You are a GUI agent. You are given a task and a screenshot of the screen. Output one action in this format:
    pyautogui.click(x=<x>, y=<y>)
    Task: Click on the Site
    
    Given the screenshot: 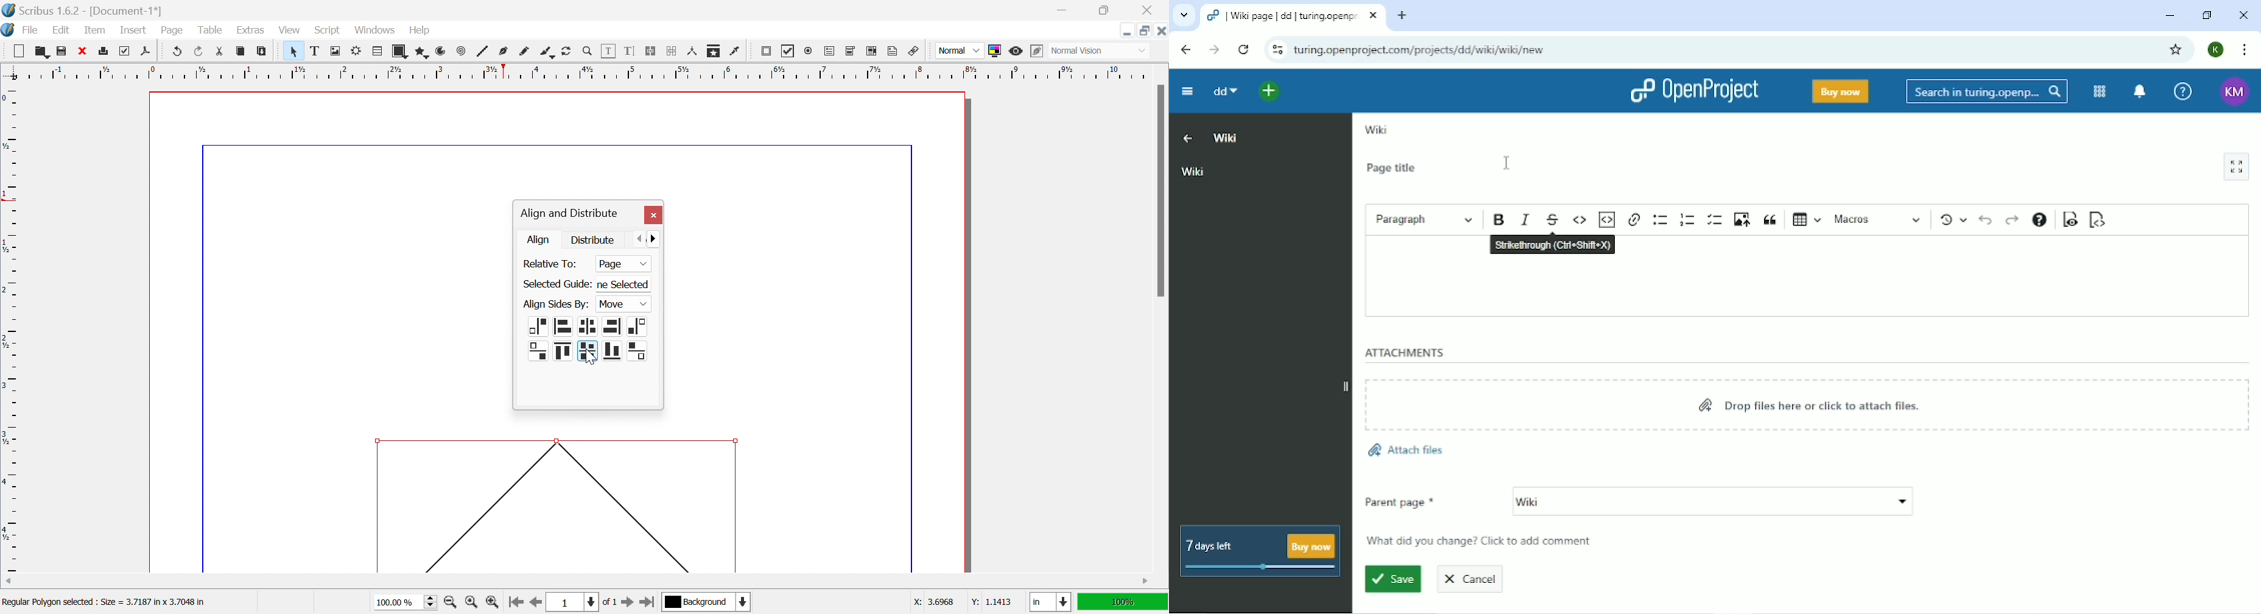 What is the action you would take?
    pyautogui.click(x=1422, y=51)
    